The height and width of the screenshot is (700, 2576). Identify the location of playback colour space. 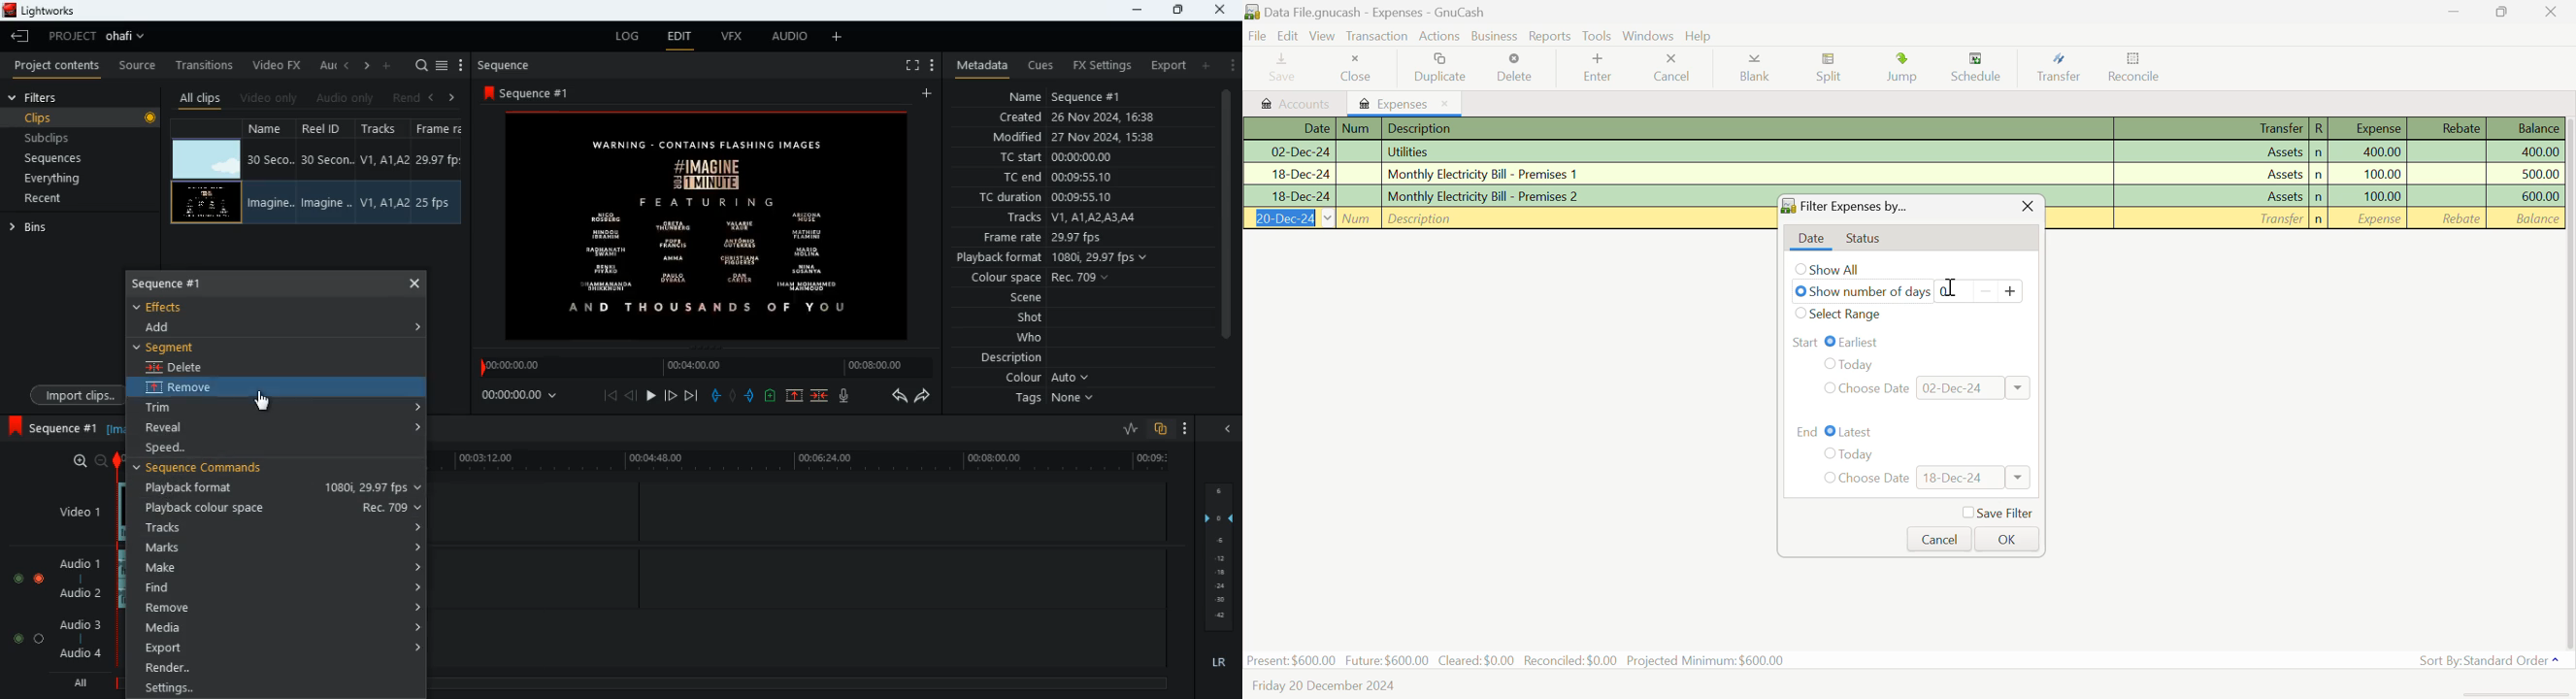
(282, 509).